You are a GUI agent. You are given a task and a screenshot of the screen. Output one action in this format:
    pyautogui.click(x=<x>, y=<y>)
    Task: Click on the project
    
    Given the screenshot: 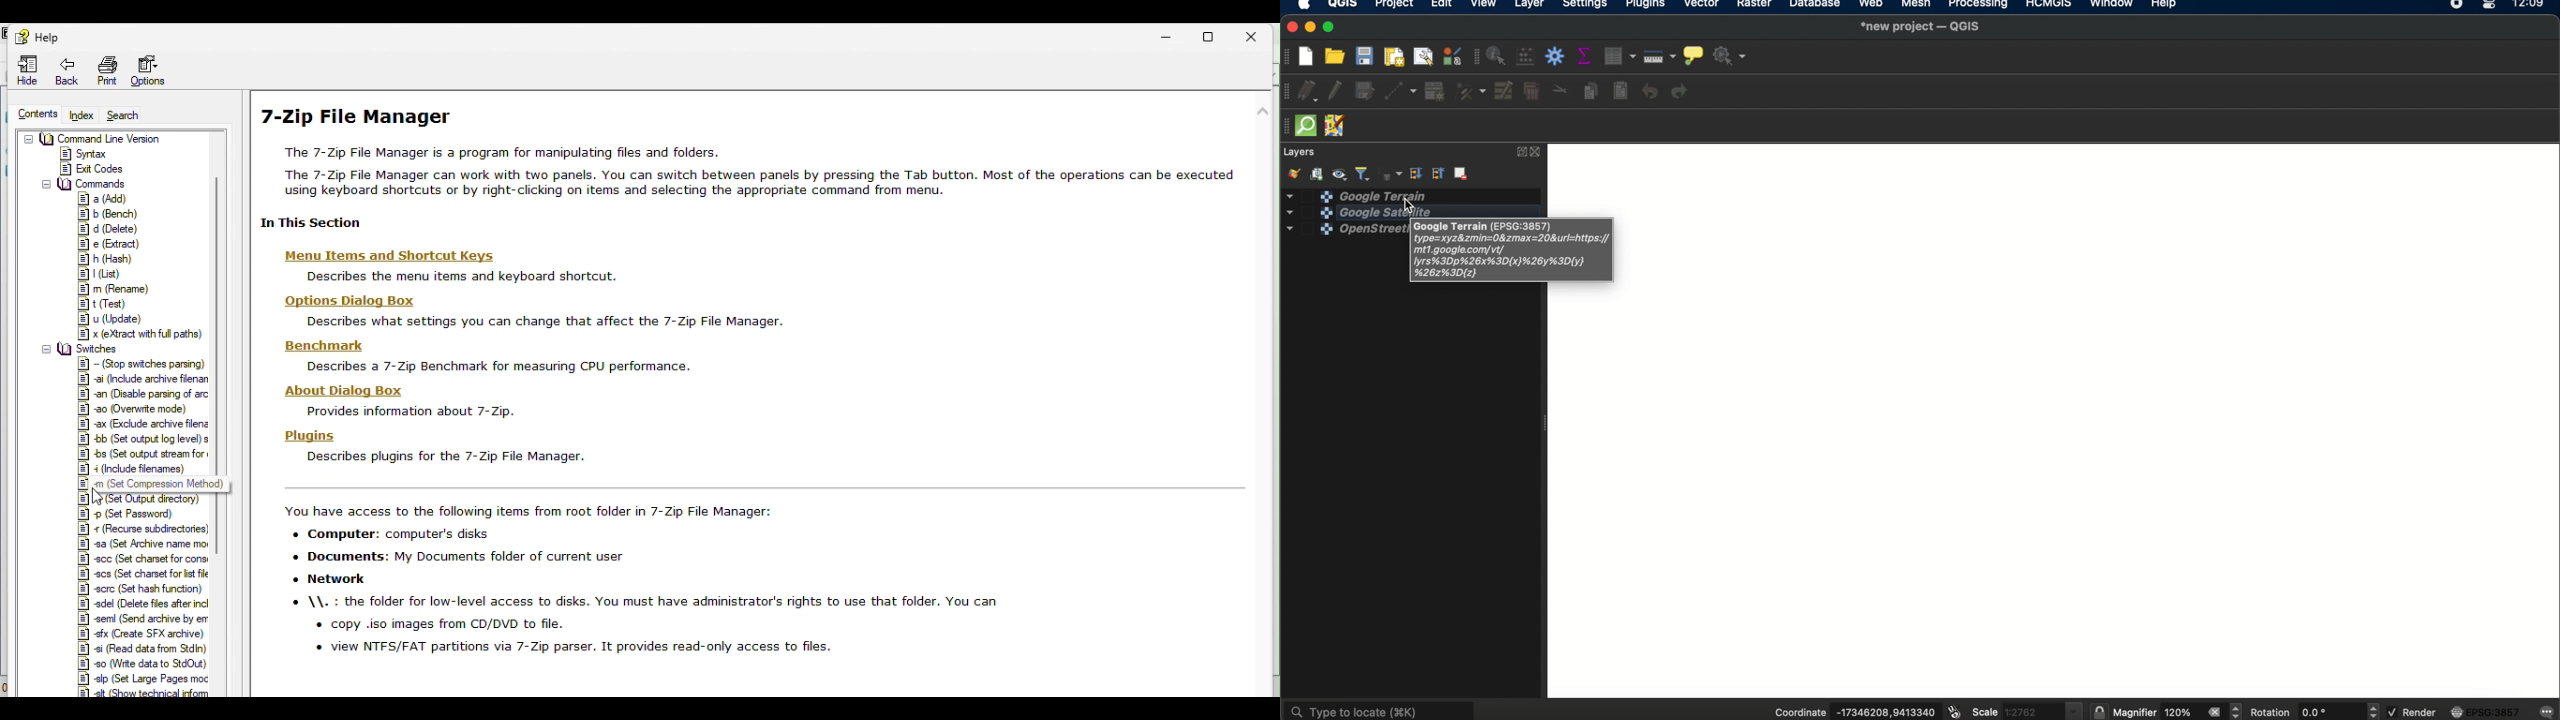 What is the action you would take?
    pyautogui.click(x=1393, y=5)
    